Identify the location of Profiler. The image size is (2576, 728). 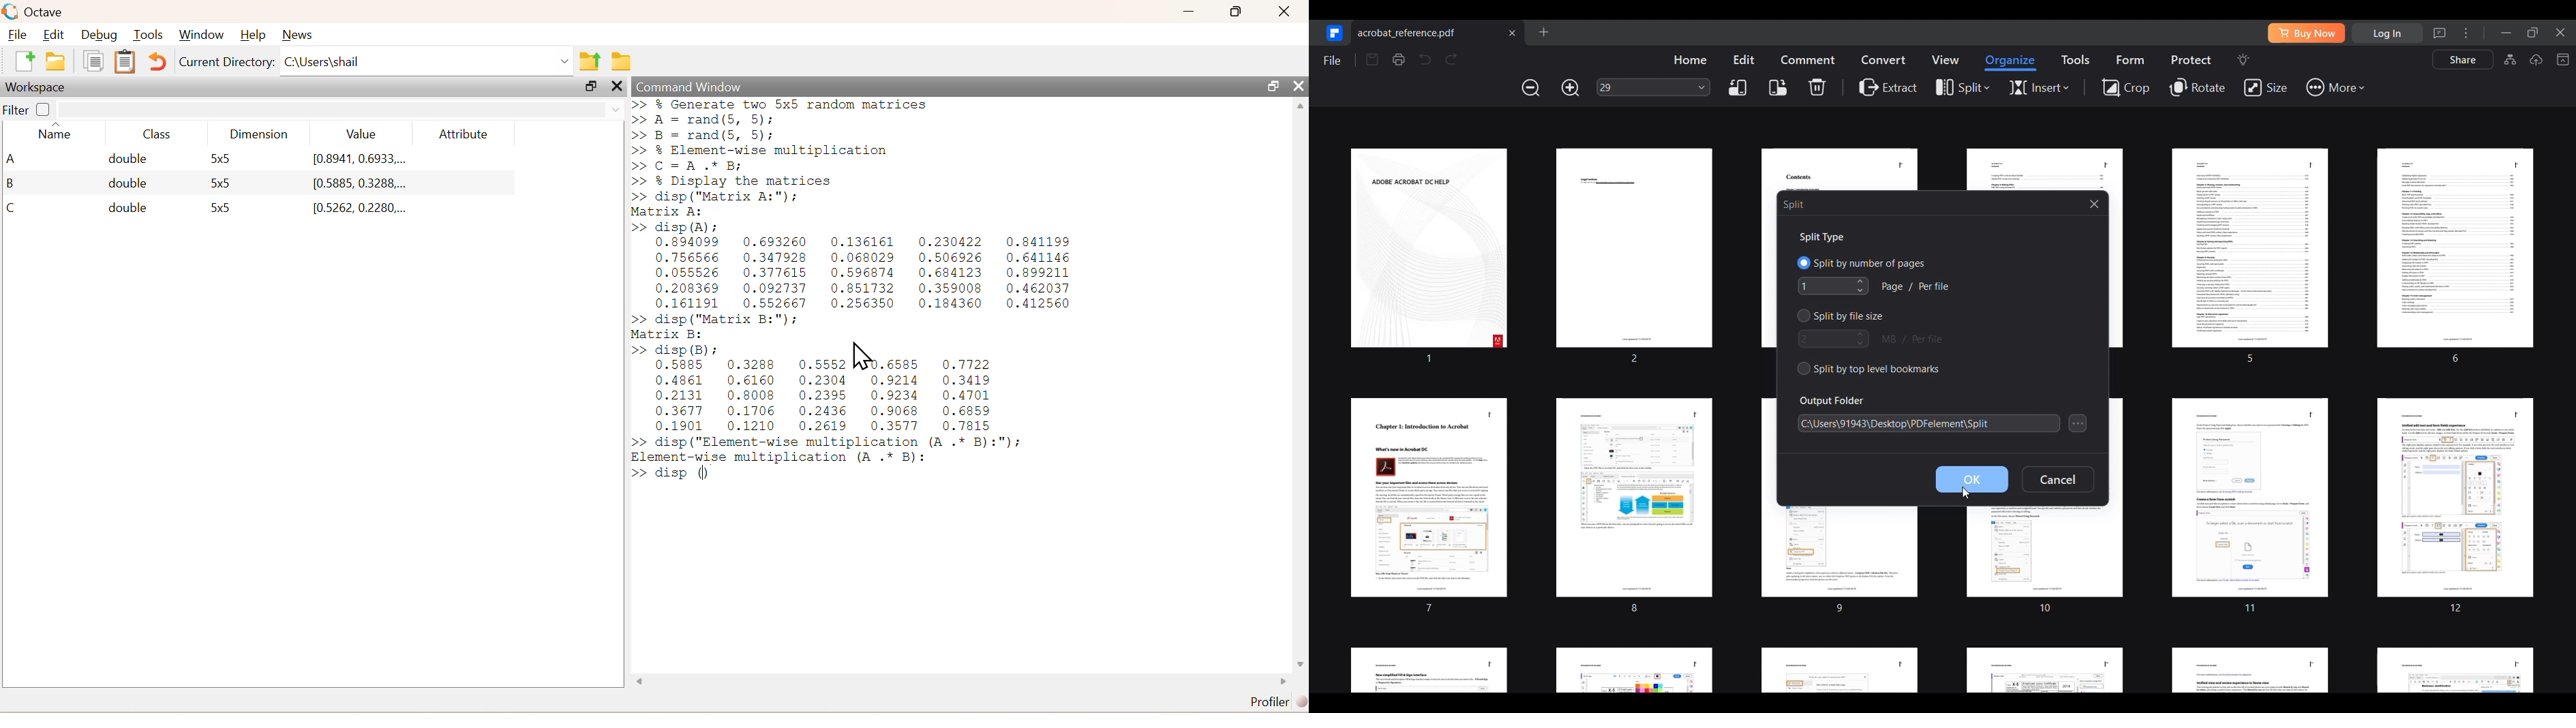
(1271, 699).